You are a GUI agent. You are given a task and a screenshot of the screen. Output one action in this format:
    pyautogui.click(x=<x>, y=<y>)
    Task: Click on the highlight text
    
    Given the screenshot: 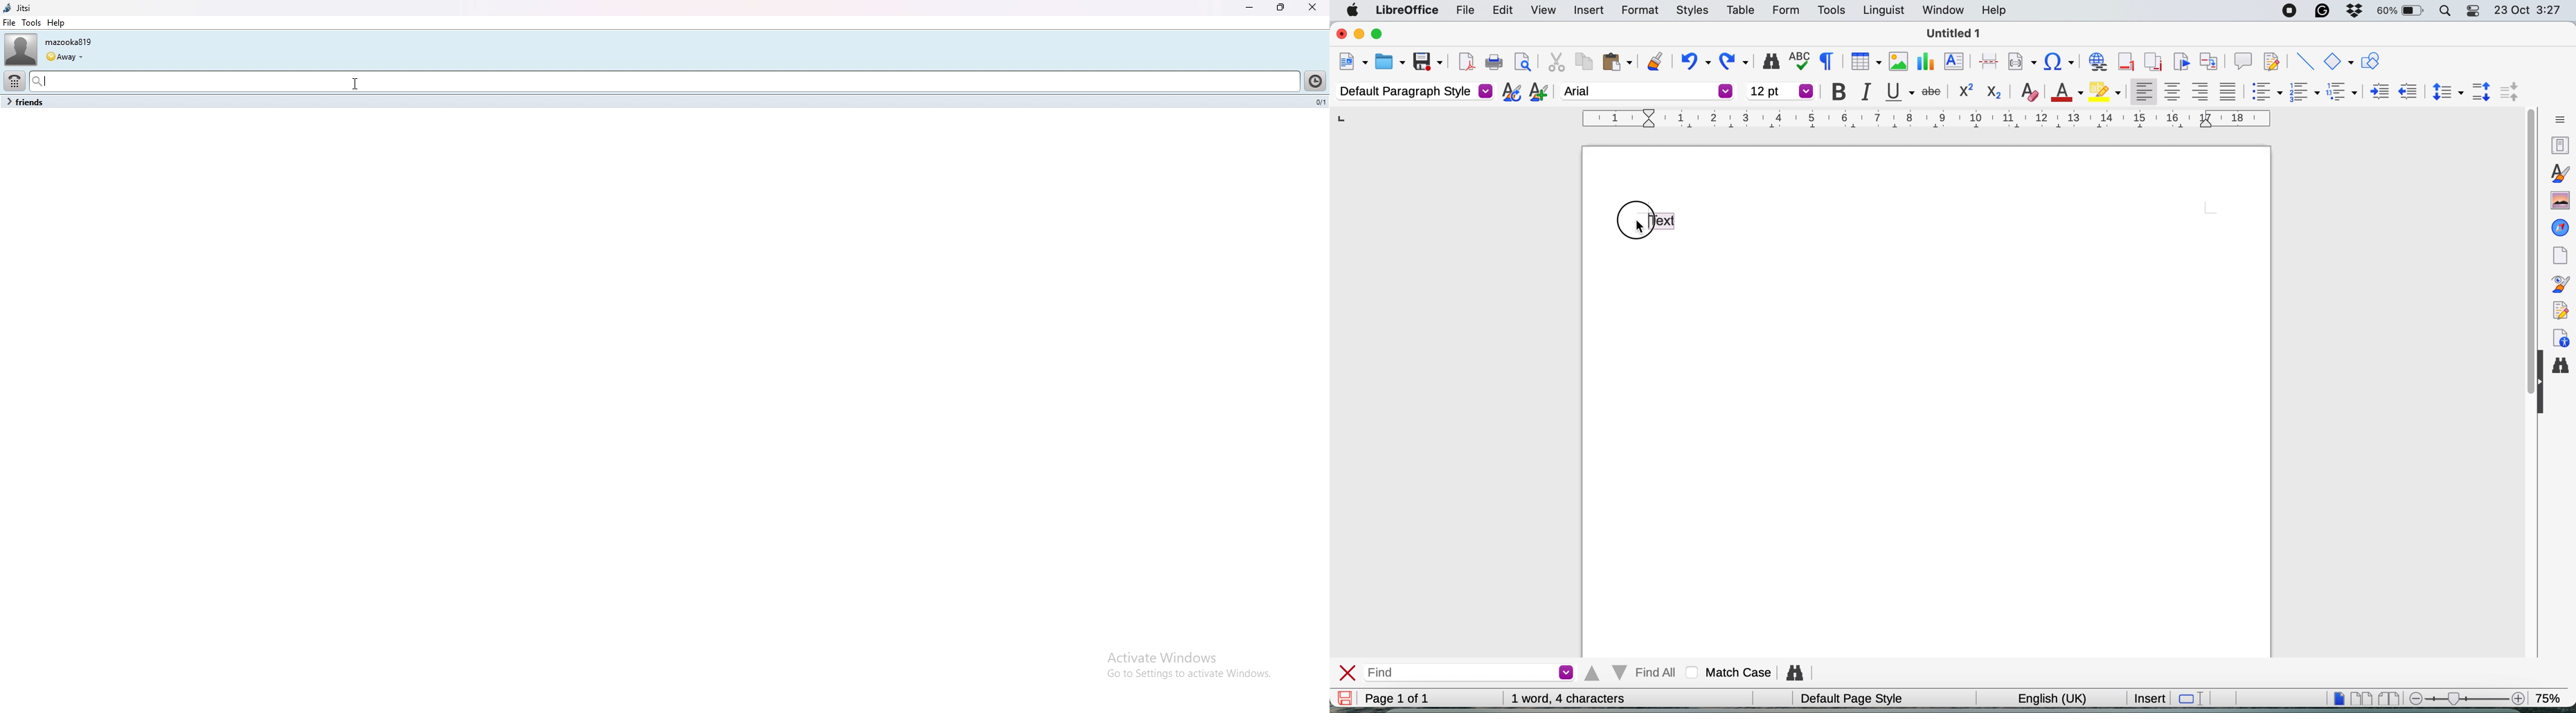 What is the action you would take?
    pyautogui.click(x=1663, y=220)
    